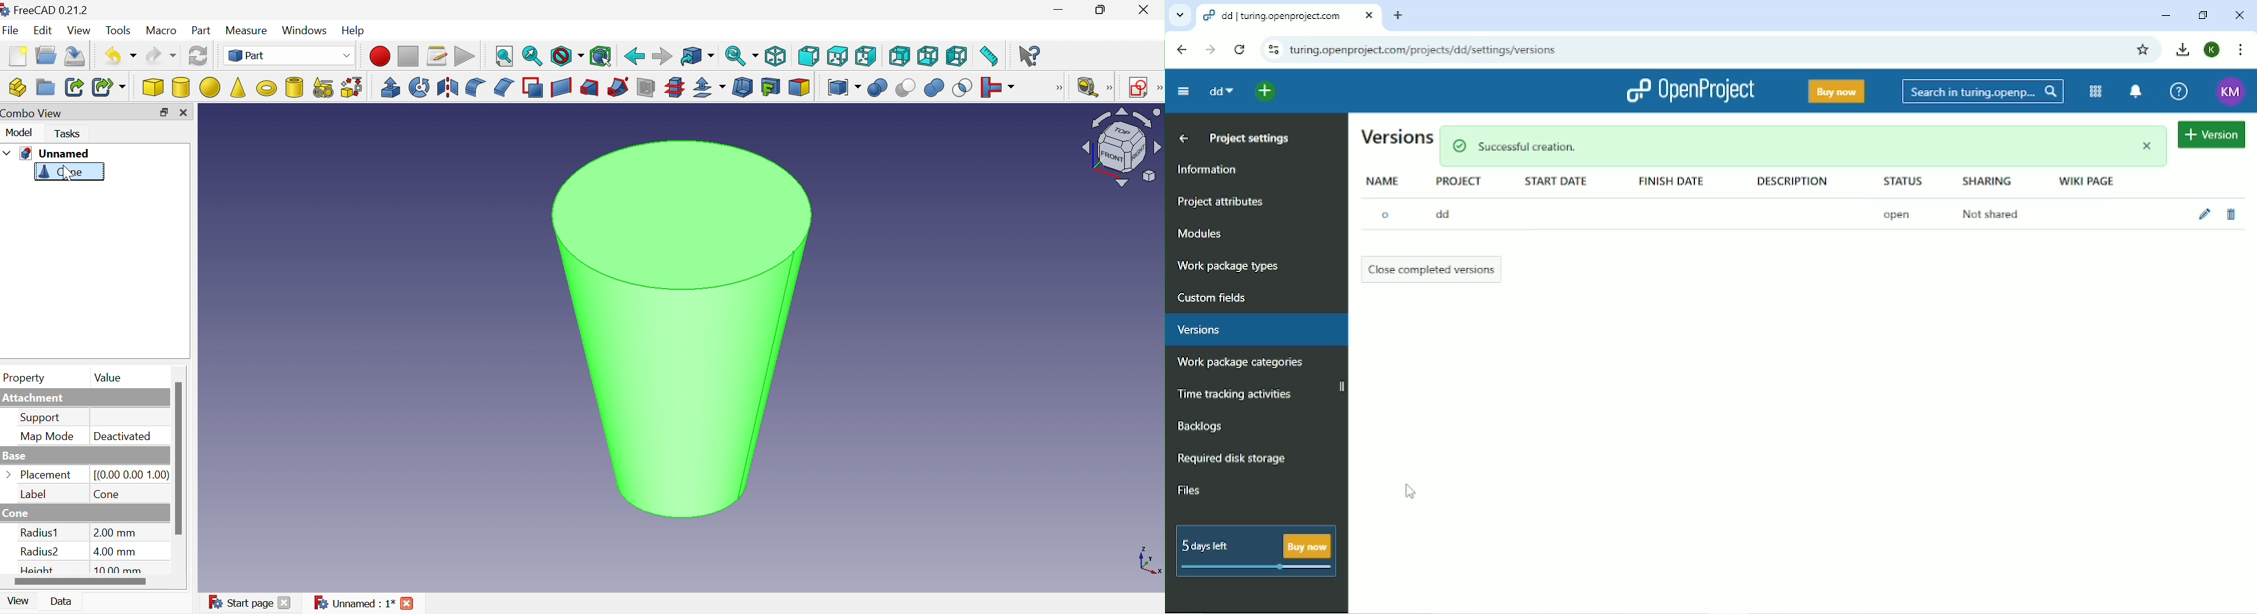  What do you see at coordinates (1676, 182) in the screenshot?
I see `Finish date` at bounding box center [1676, 182].